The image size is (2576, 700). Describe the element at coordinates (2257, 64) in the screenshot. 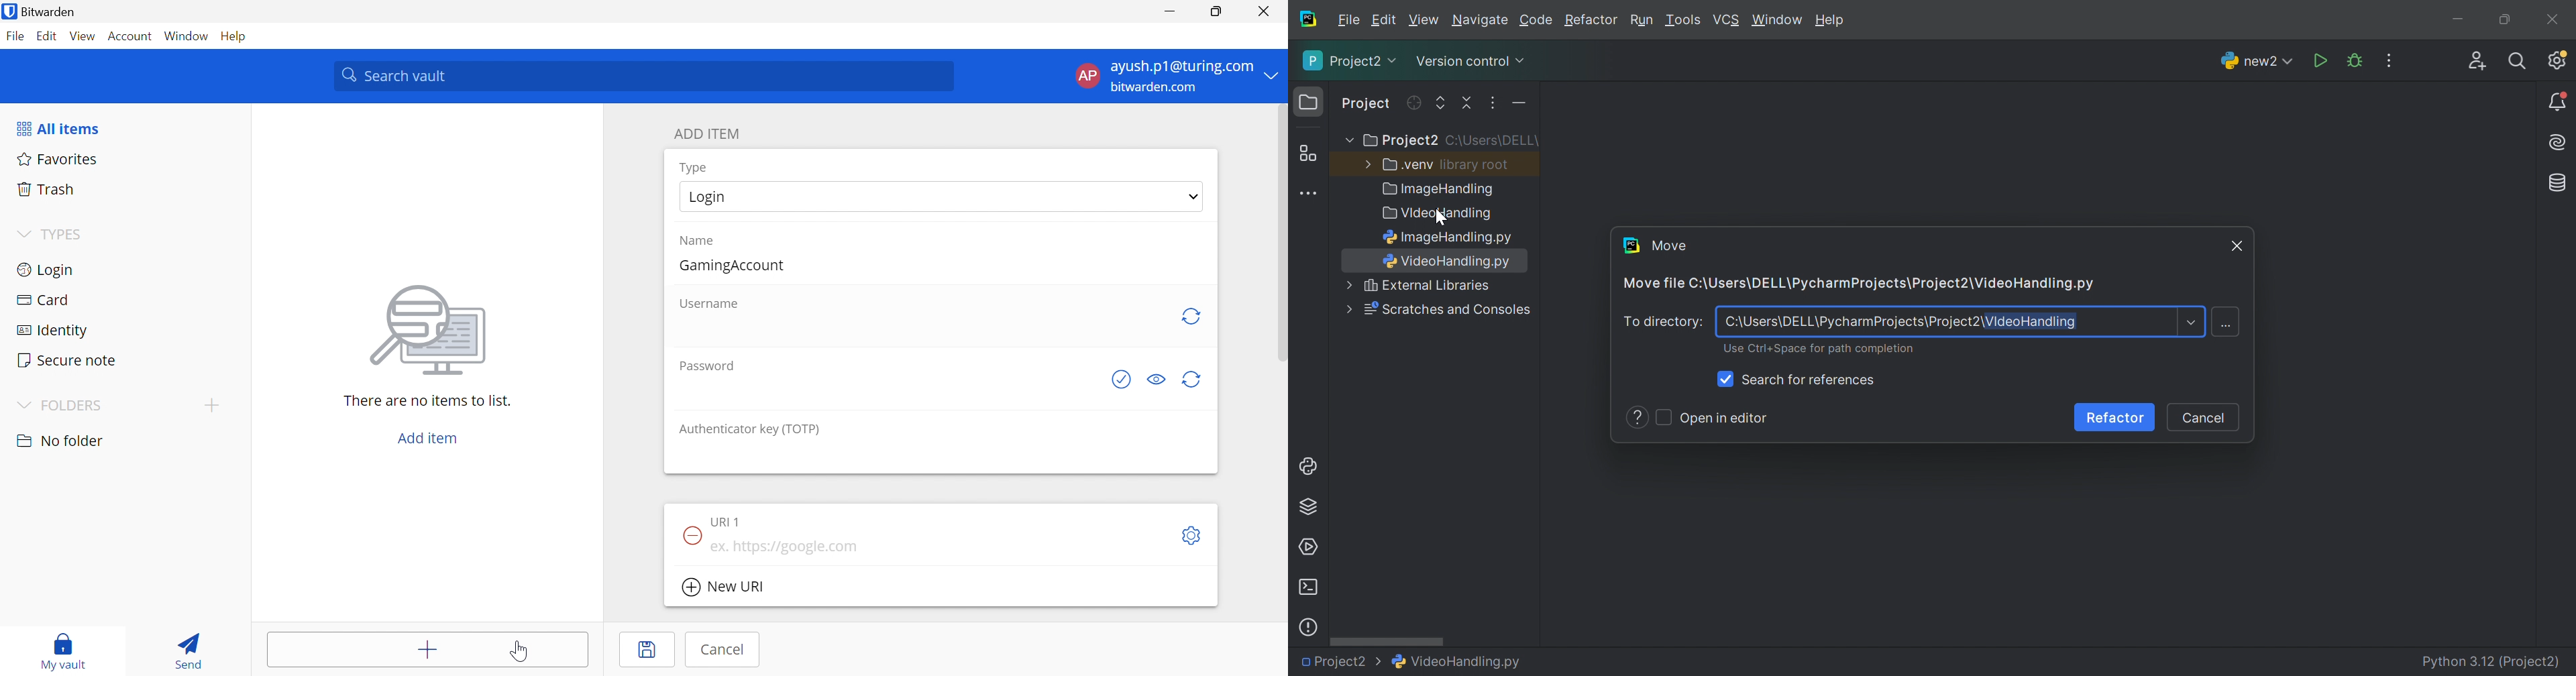

I see `new2` at that location.